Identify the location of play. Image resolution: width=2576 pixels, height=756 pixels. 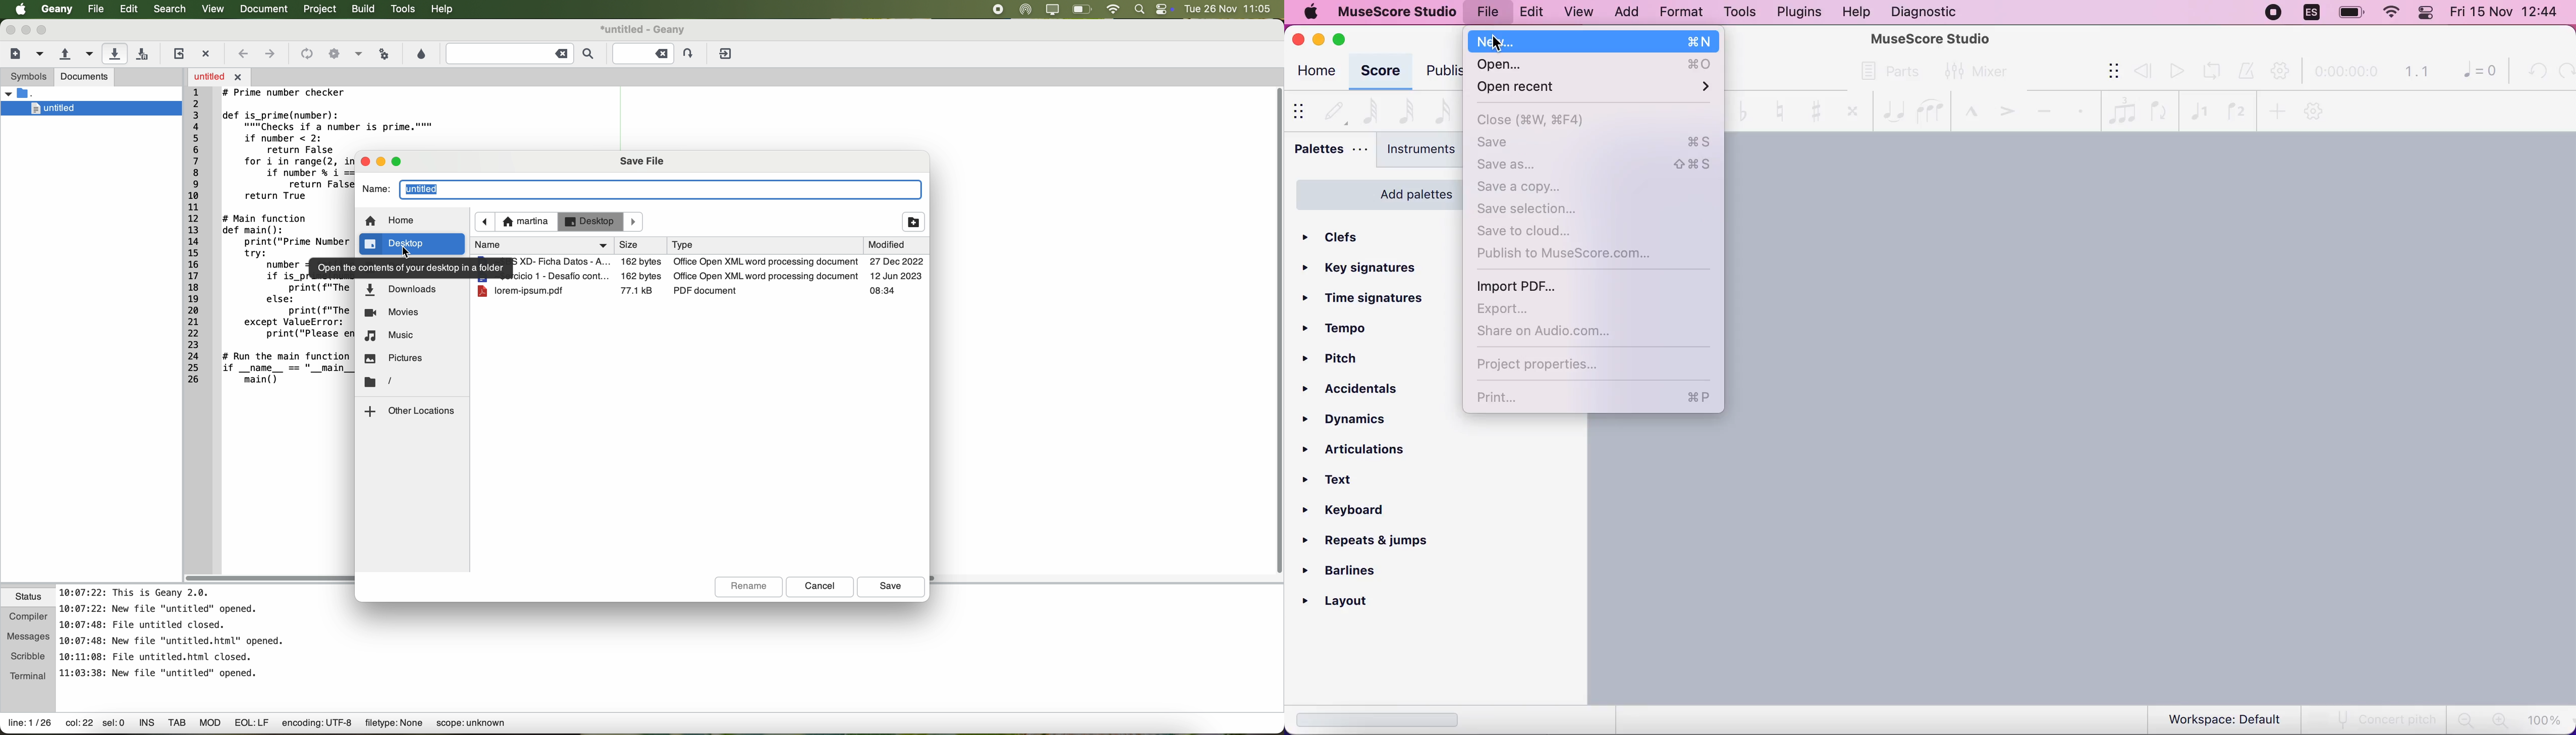
(2175, 71).